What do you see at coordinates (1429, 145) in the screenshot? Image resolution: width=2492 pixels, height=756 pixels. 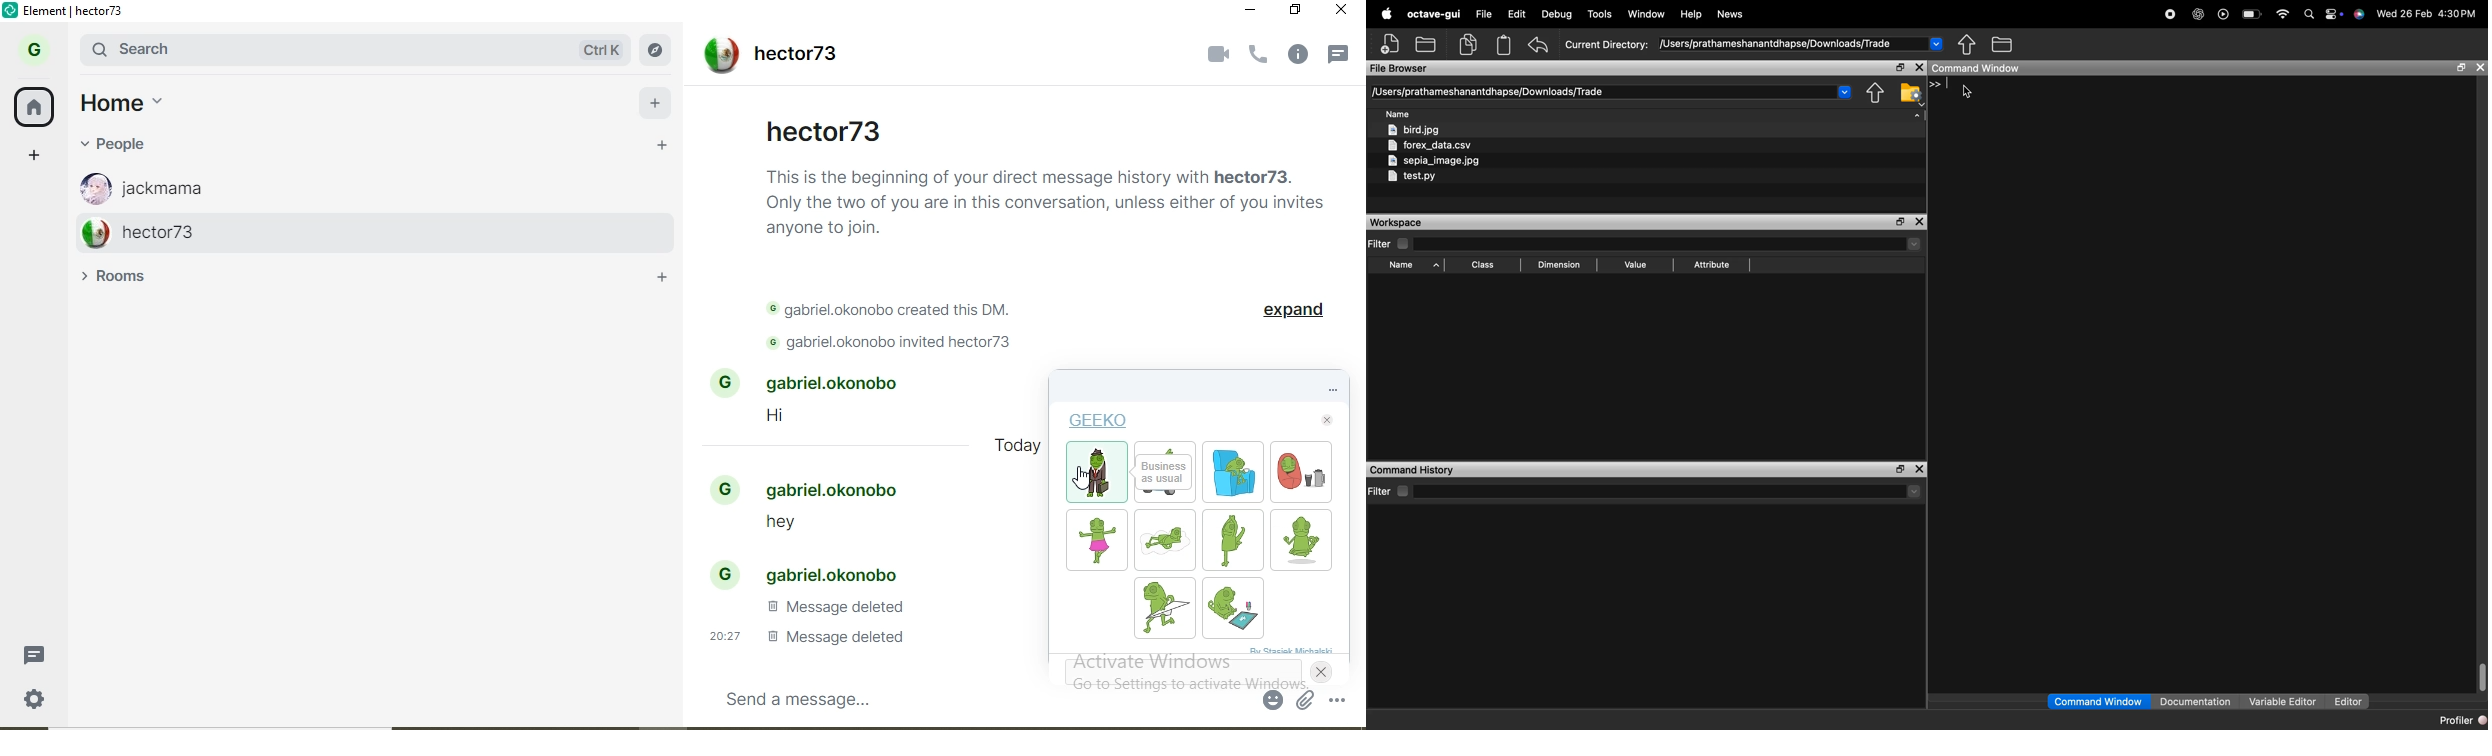 I see ` forex_data.csv` at bounding box center [1429, 145].